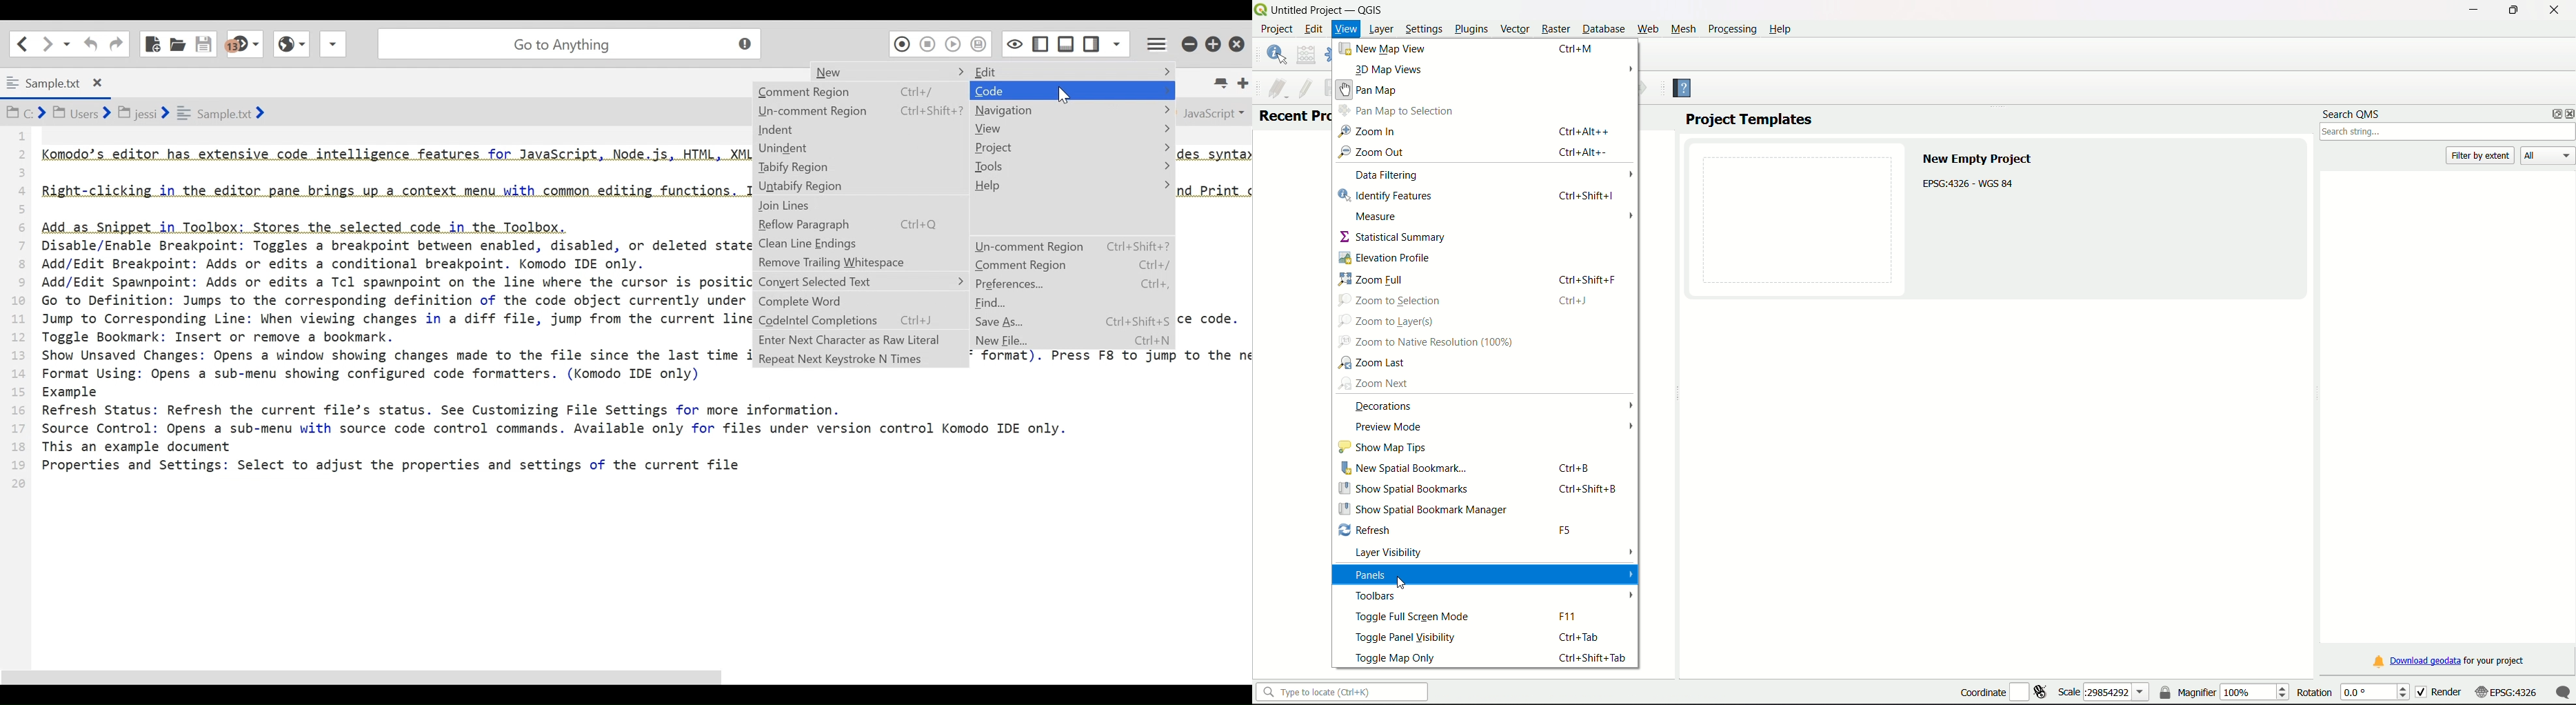  I want to click on Convert Selected Text, so click(862, 281).